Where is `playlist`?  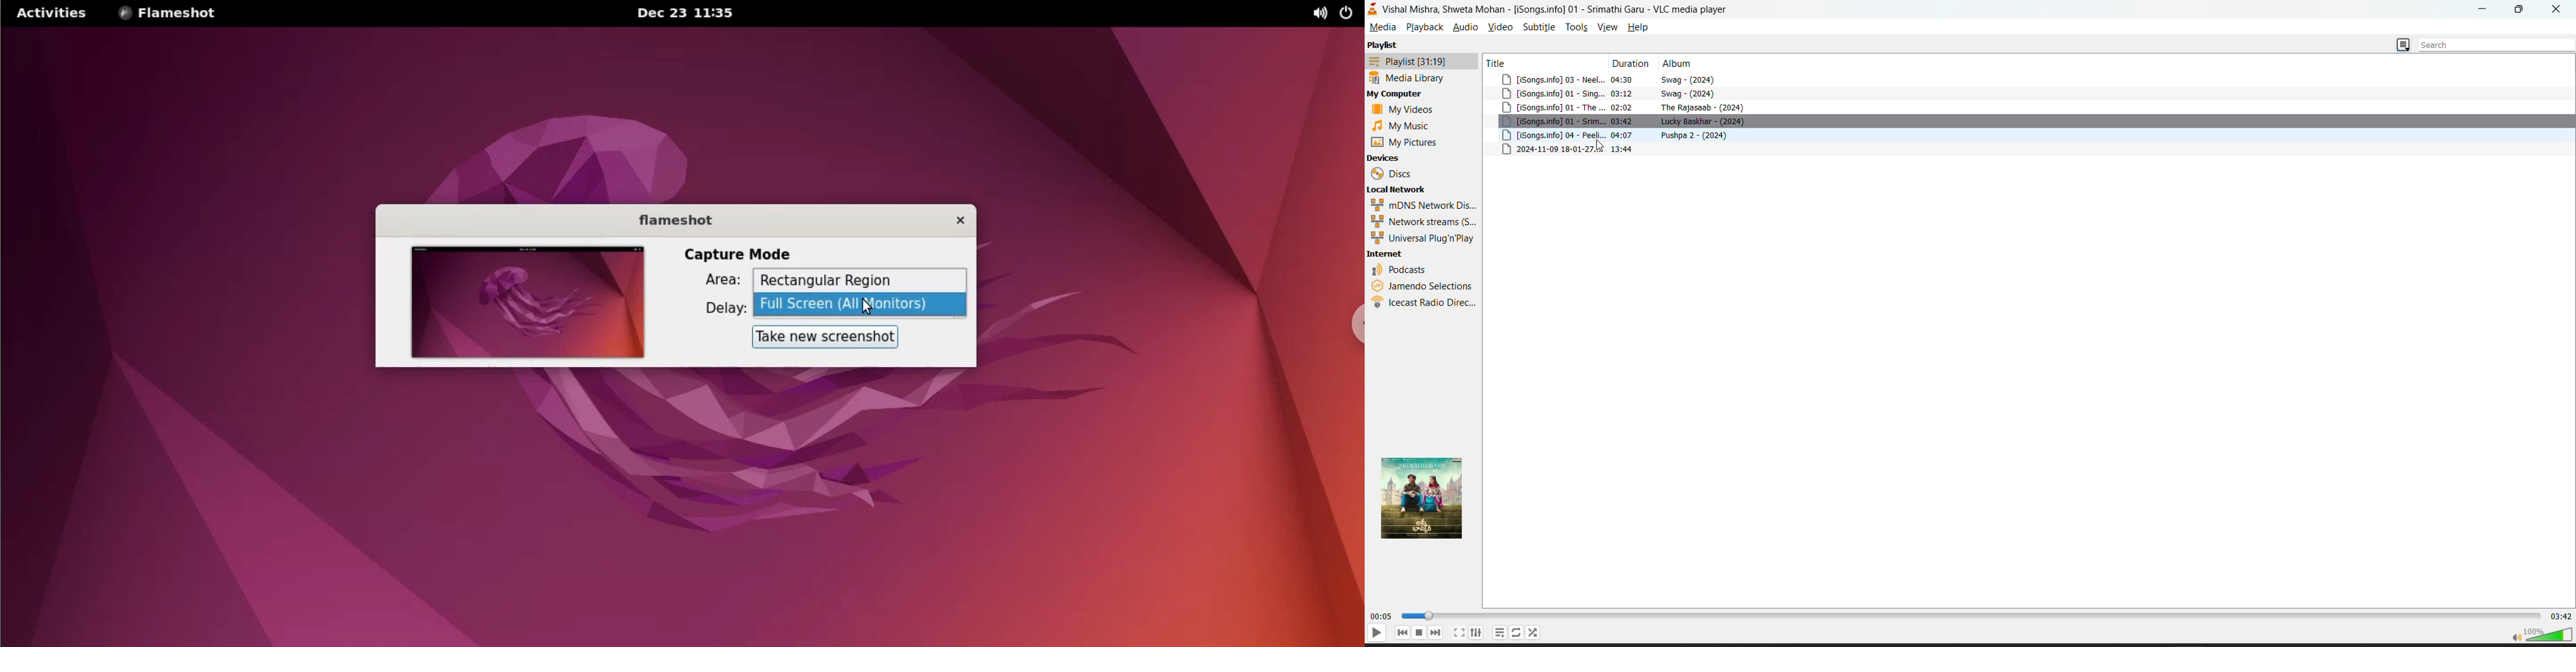 playlist is located at coordinates (1498, 631).